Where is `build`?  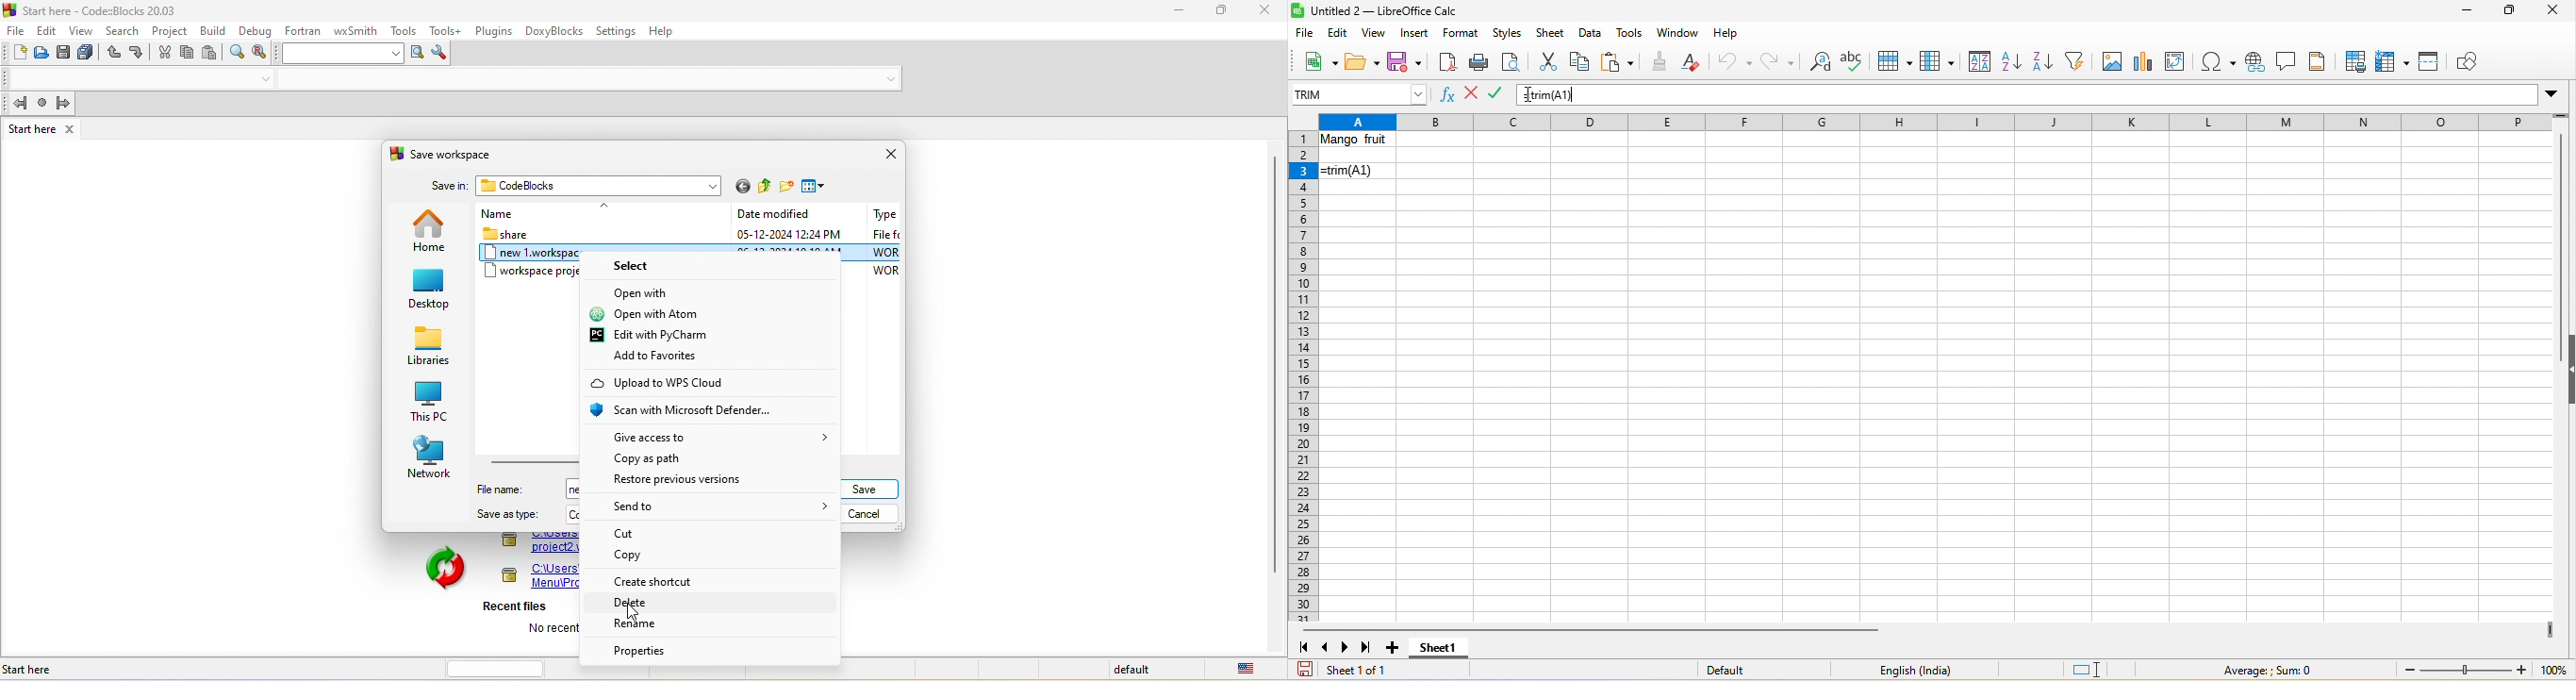
build is located at coordinates (213, 30).